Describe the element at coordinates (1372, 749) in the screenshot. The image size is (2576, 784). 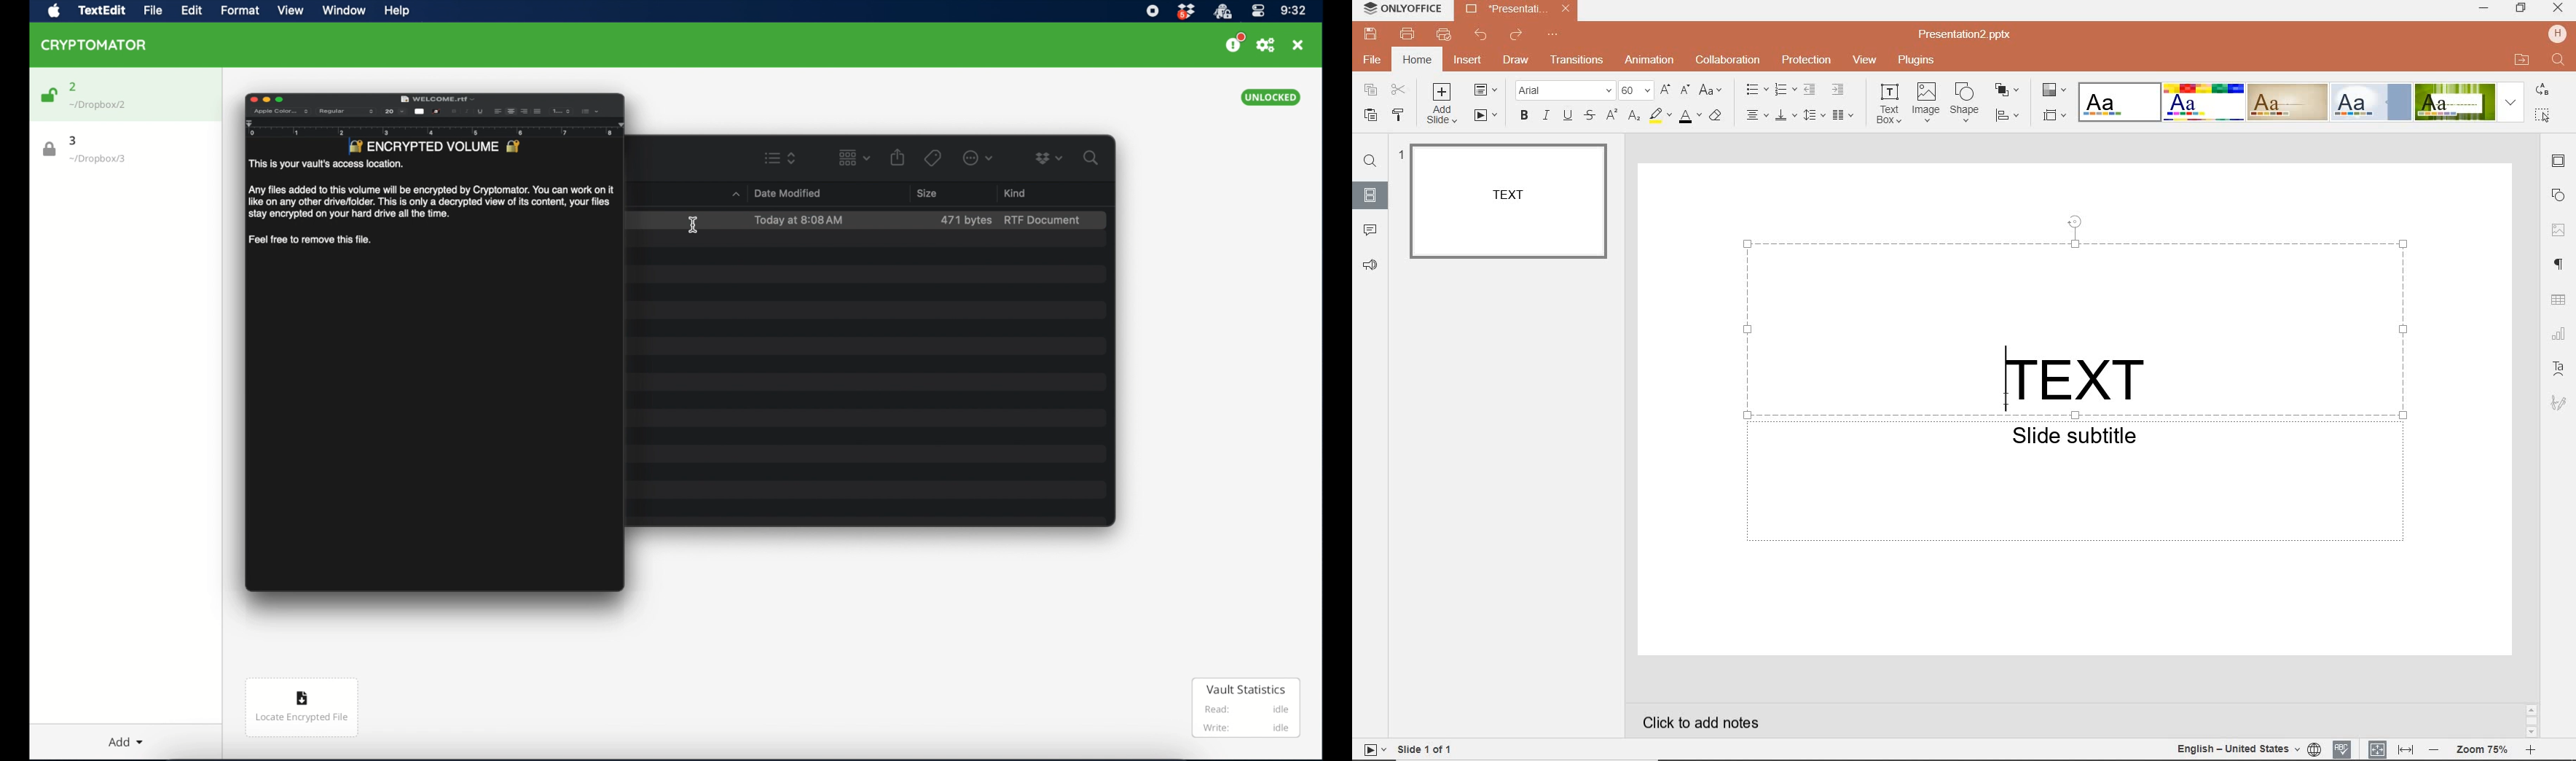
I see `star slide show` at that location.